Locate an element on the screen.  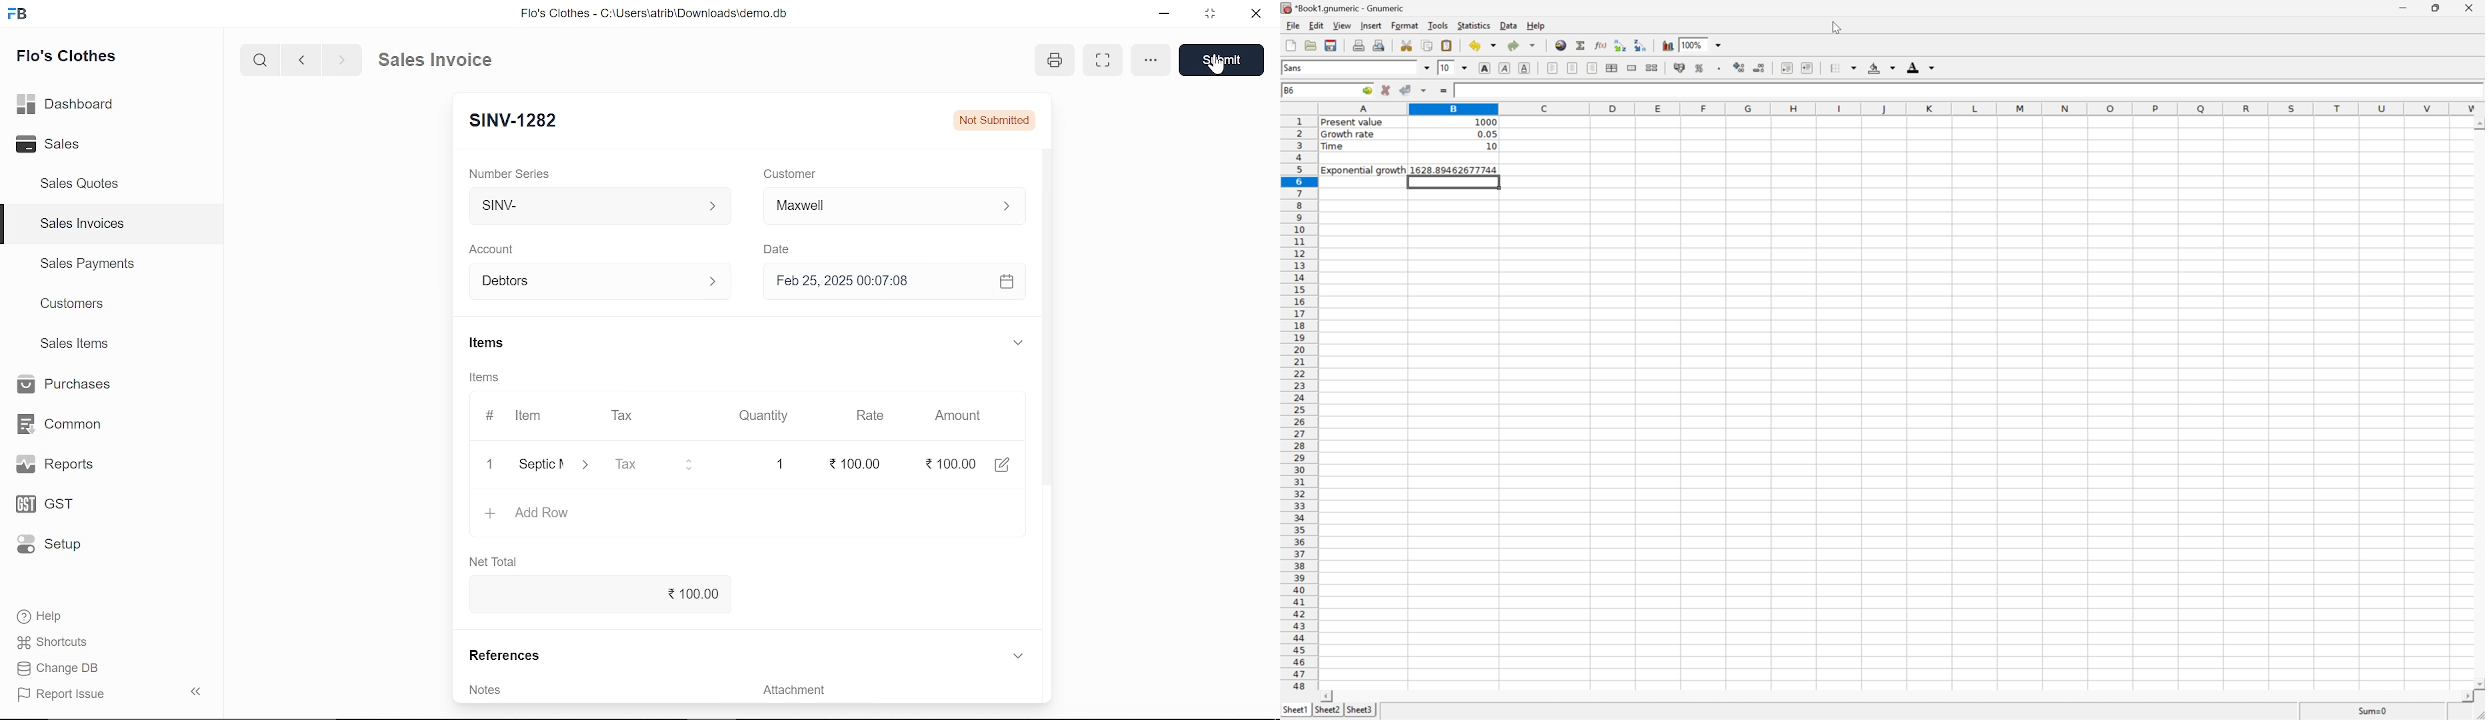
minimize is located at coordinates (1160, 14).